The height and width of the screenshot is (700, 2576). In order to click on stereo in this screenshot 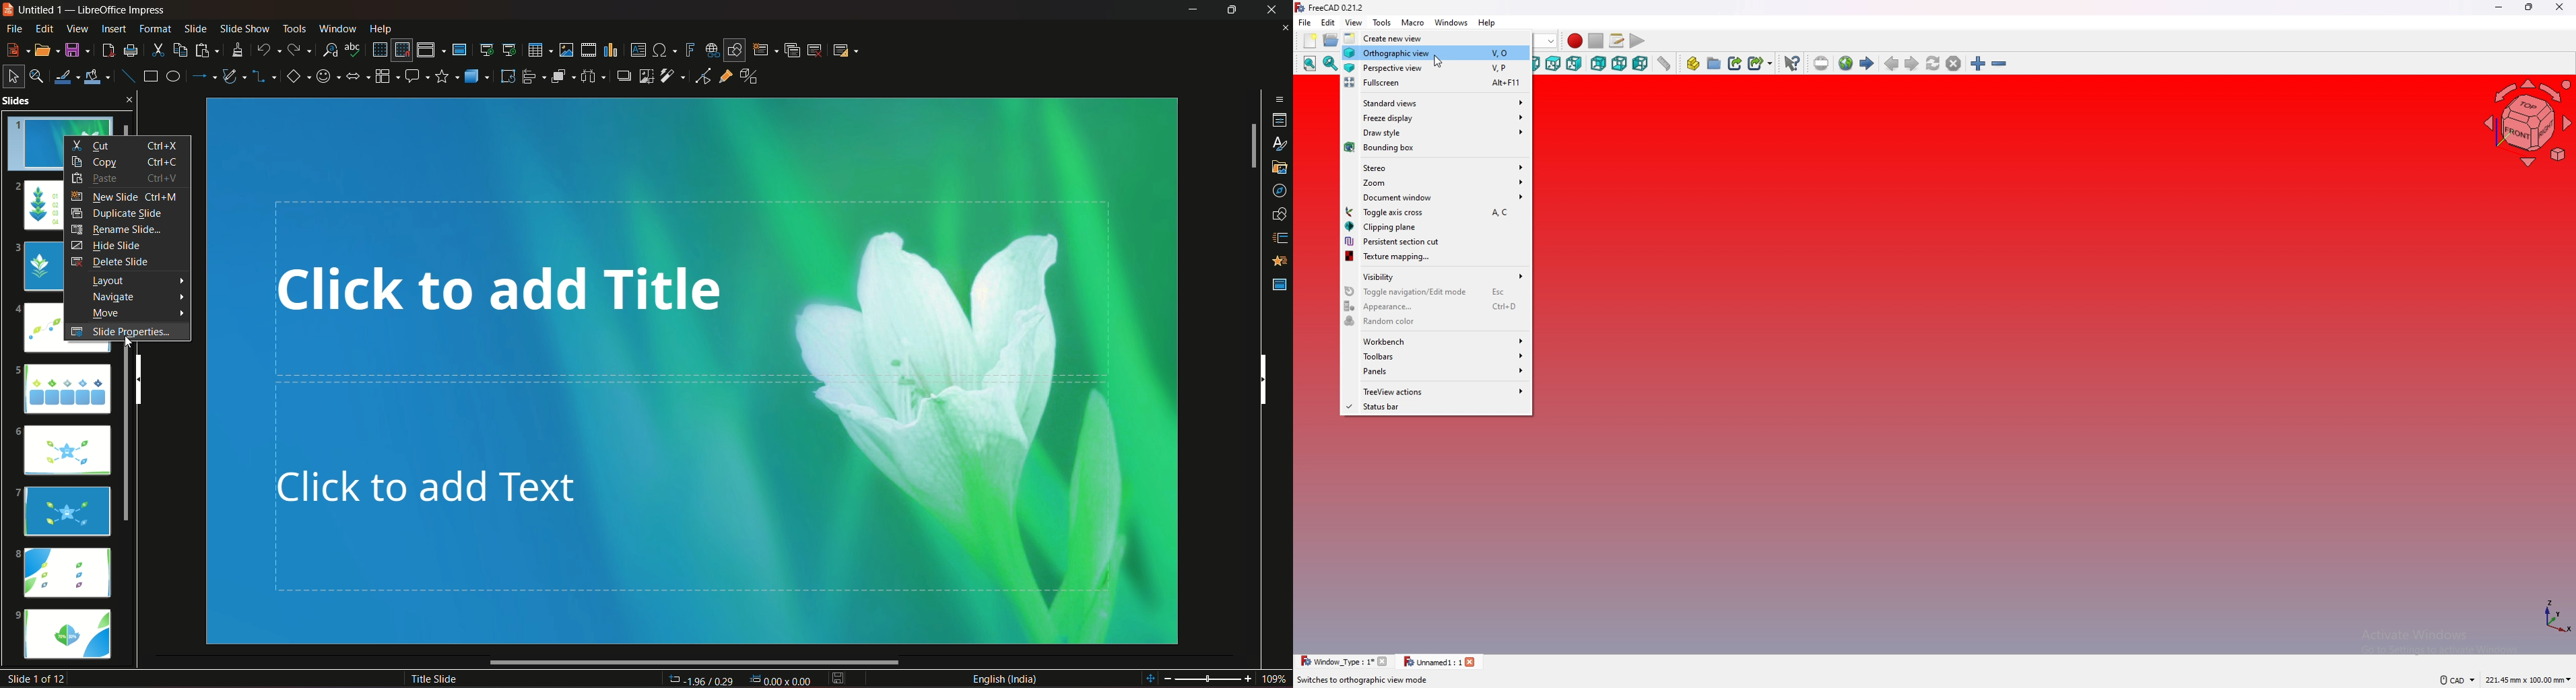, I will do `click(1436, 168)`.